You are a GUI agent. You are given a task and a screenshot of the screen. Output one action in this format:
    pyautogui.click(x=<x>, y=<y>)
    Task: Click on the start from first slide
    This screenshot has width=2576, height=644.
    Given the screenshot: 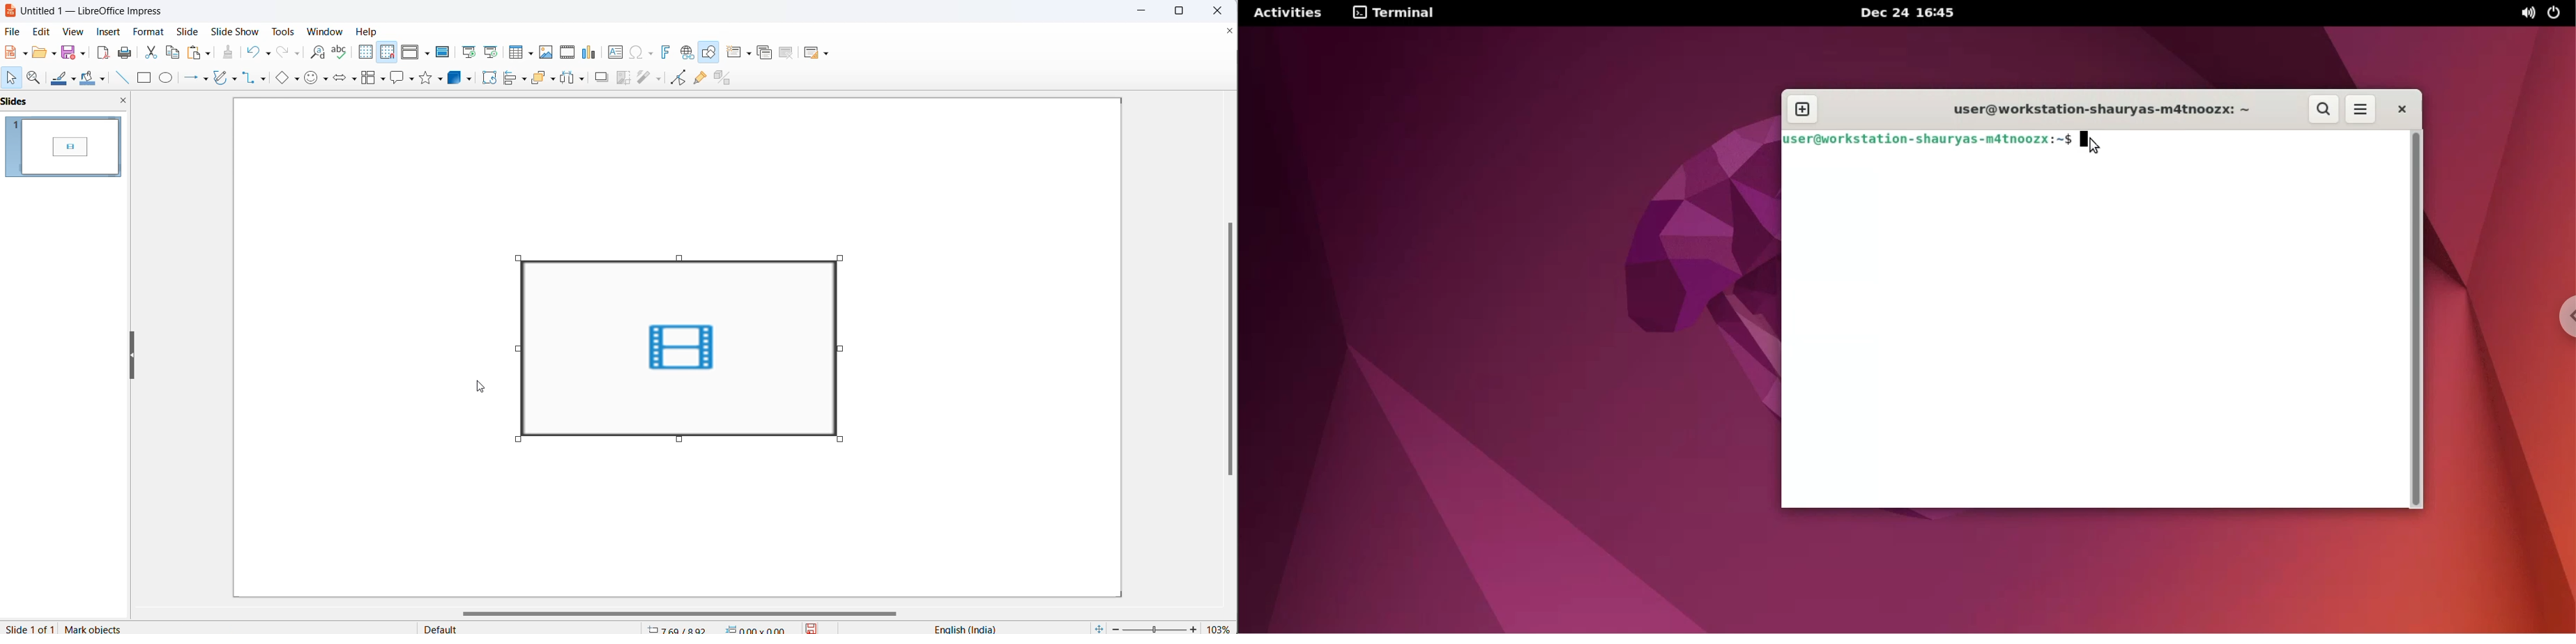 What is the action you would take?
    pyautogui.click(x=468, y=51)
    